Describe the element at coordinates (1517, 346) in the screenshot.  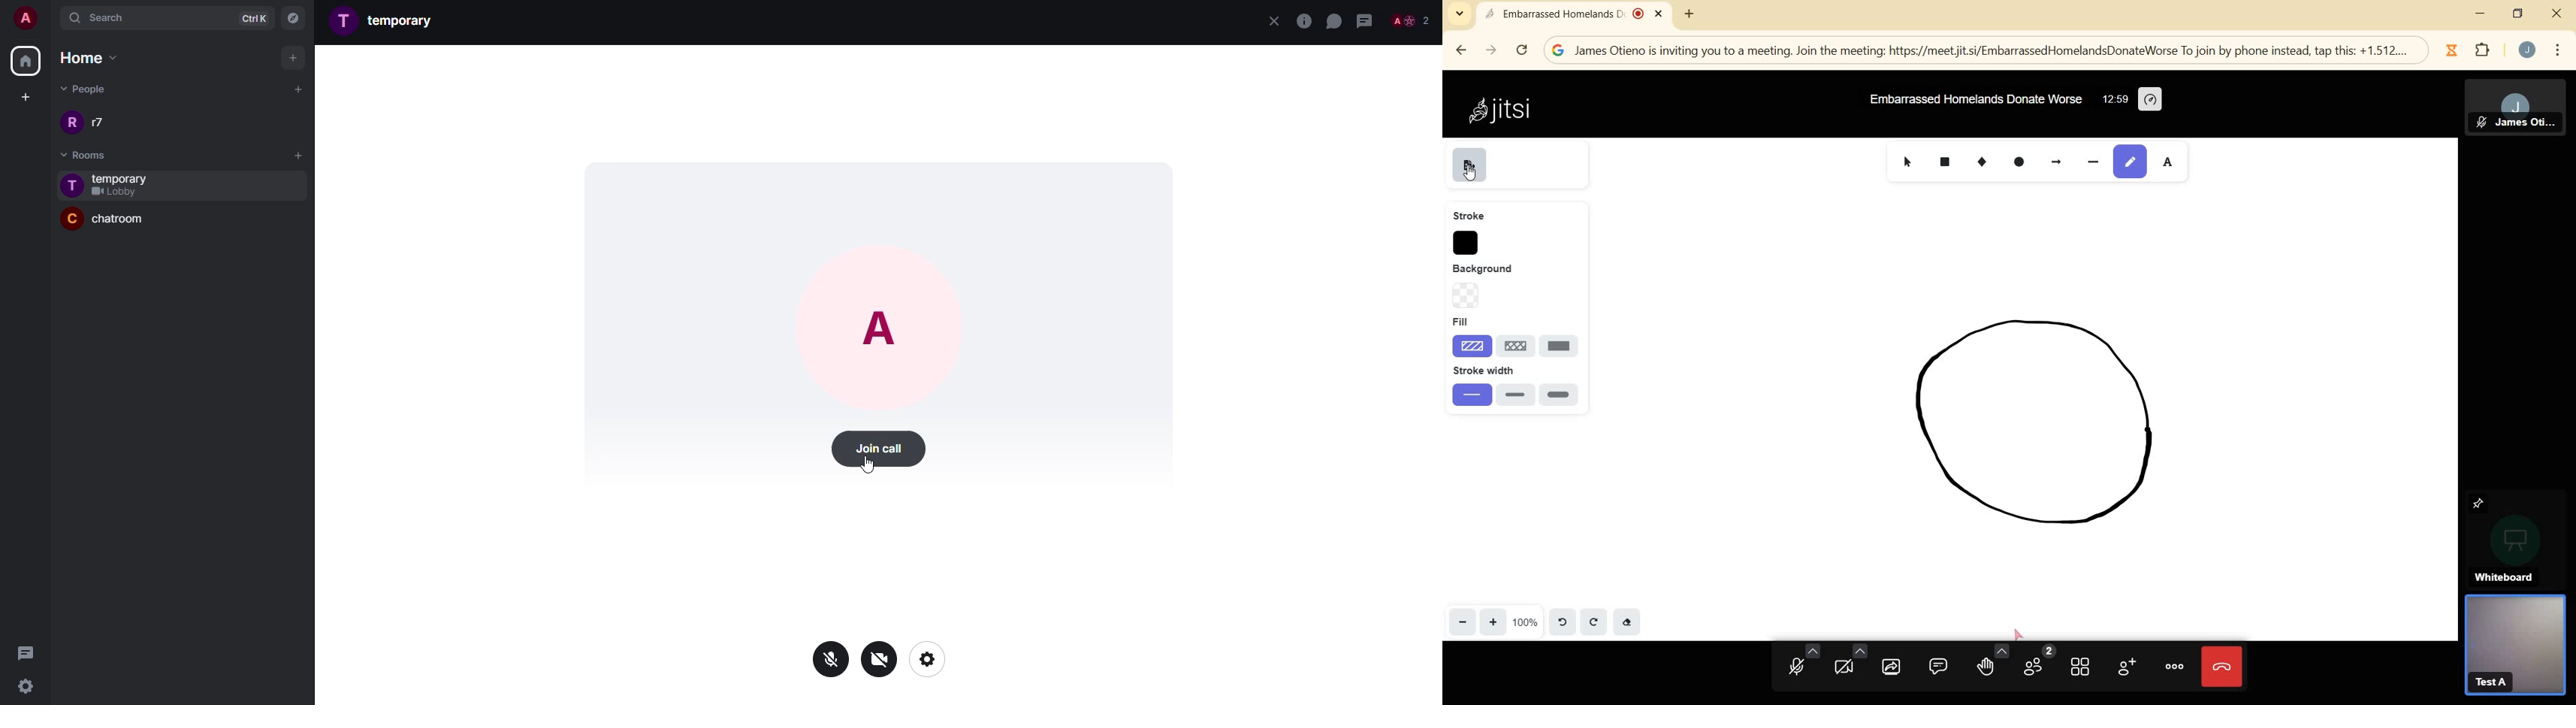
I see `line` at that location.